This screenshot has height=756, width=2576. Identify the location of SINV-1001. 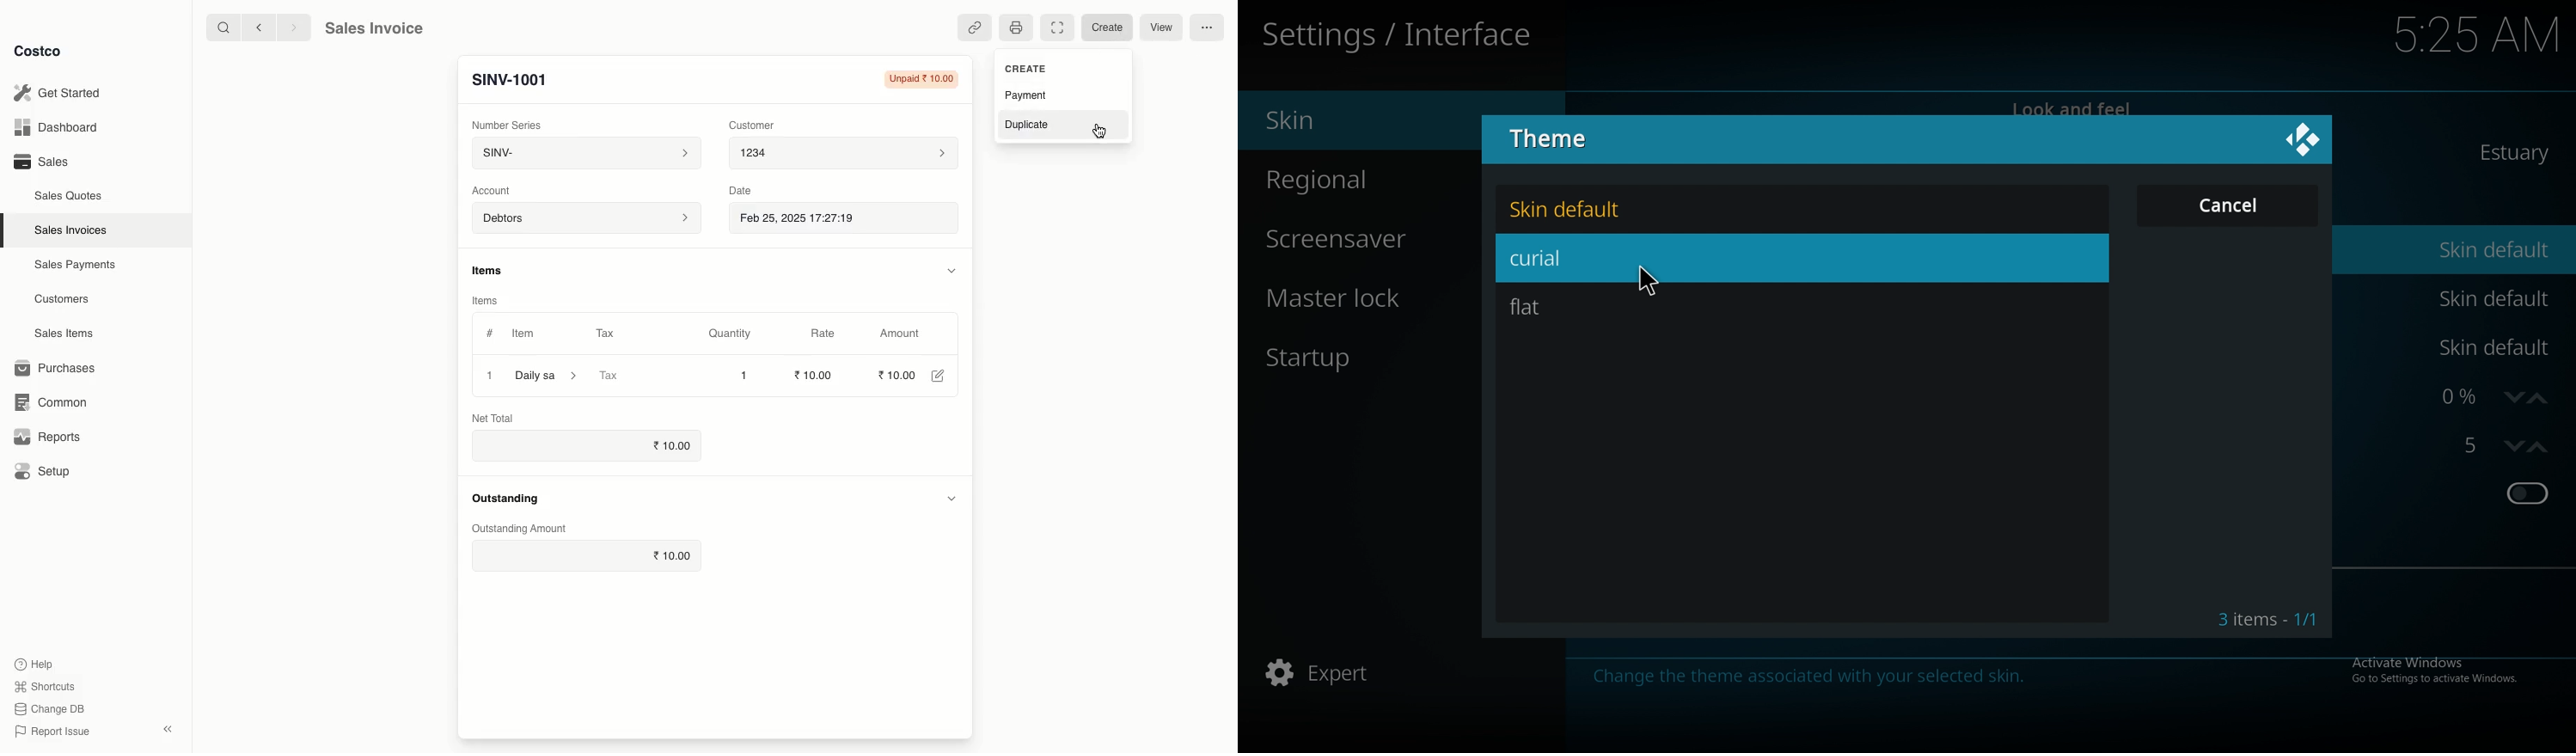
(518, 79).